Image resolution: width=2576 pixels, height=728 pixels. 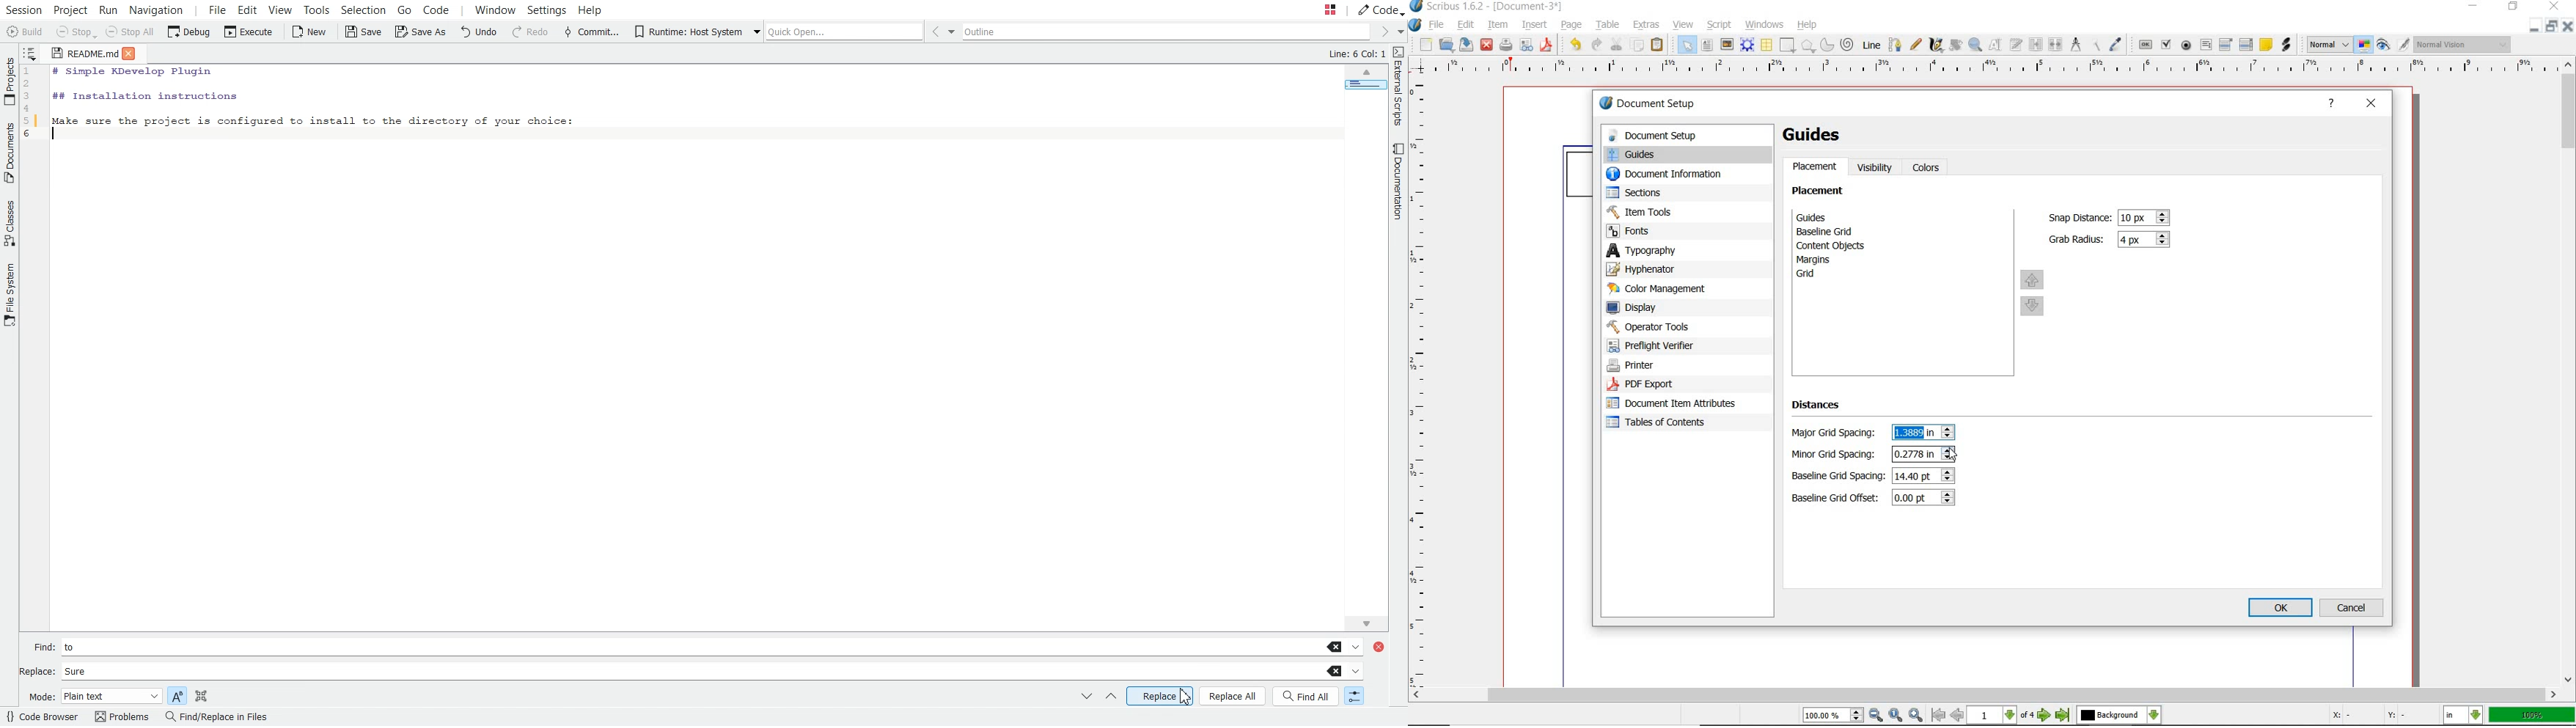 What do you see at coordinates (1571, 26) in the screenshot?
I see `page` at bounding box center [1571, 26].